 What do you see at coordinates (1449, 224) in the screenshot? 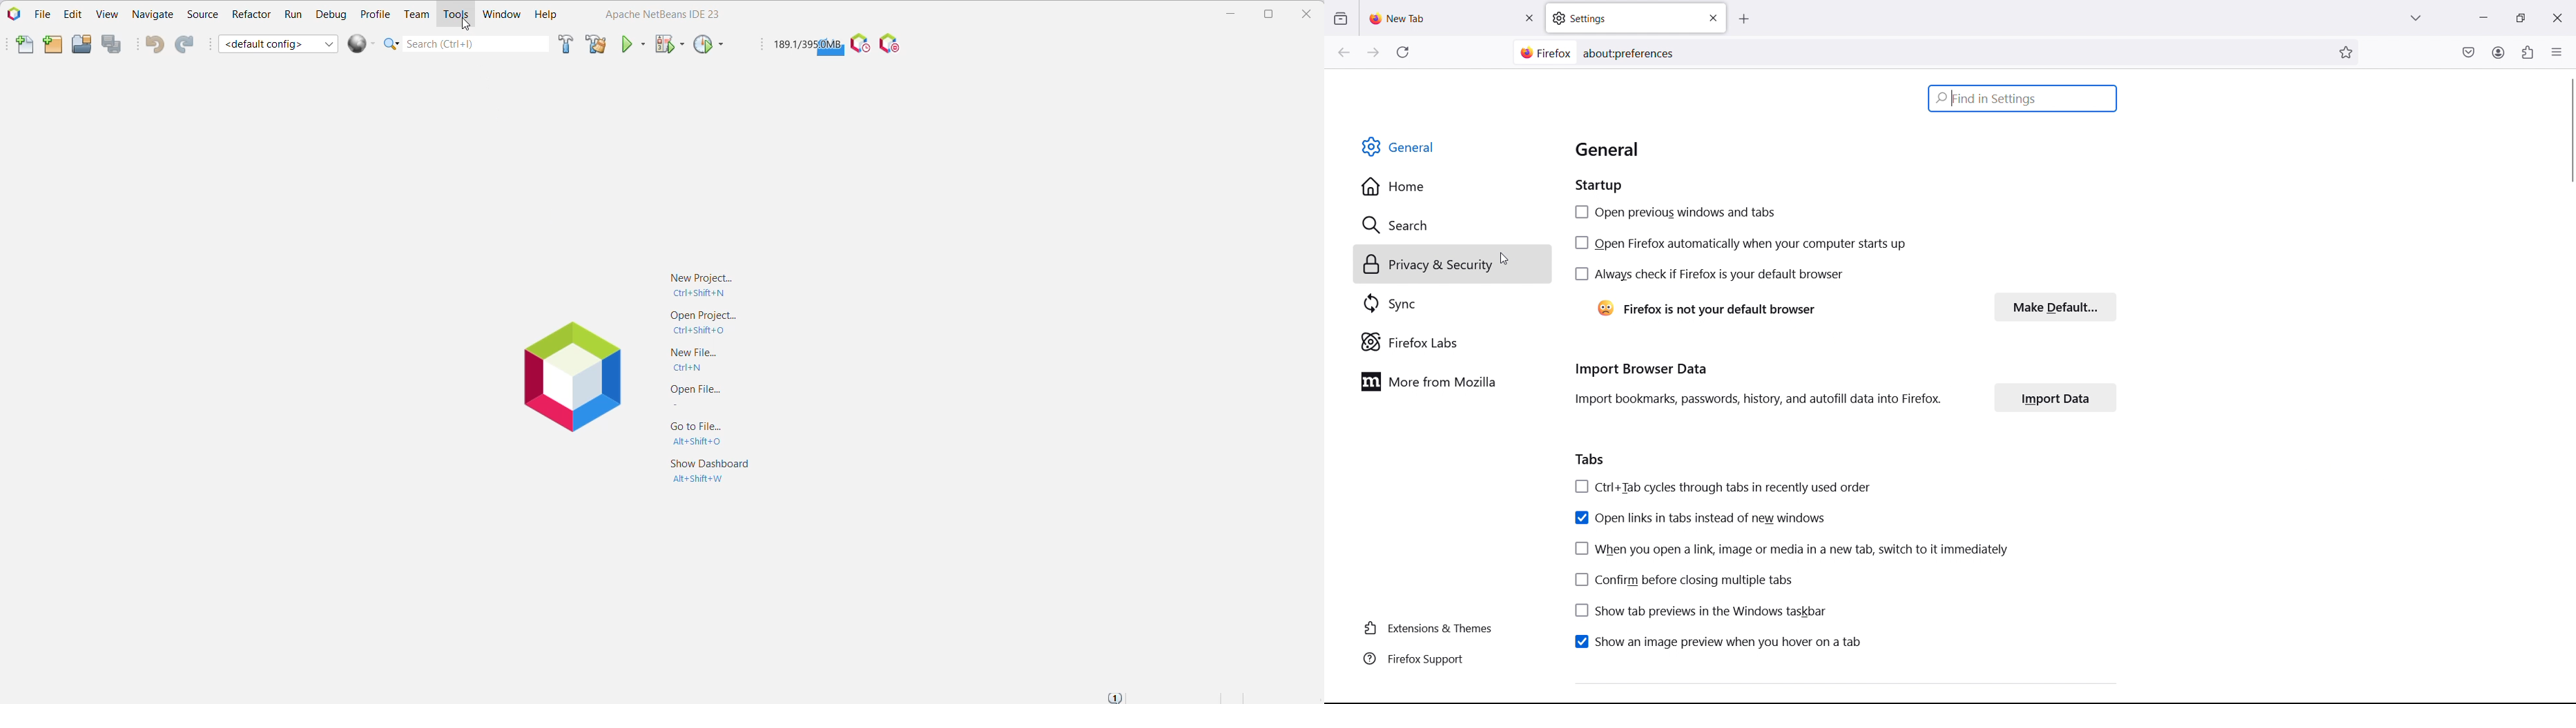
I see `search` at bounding box center [1449, 224].